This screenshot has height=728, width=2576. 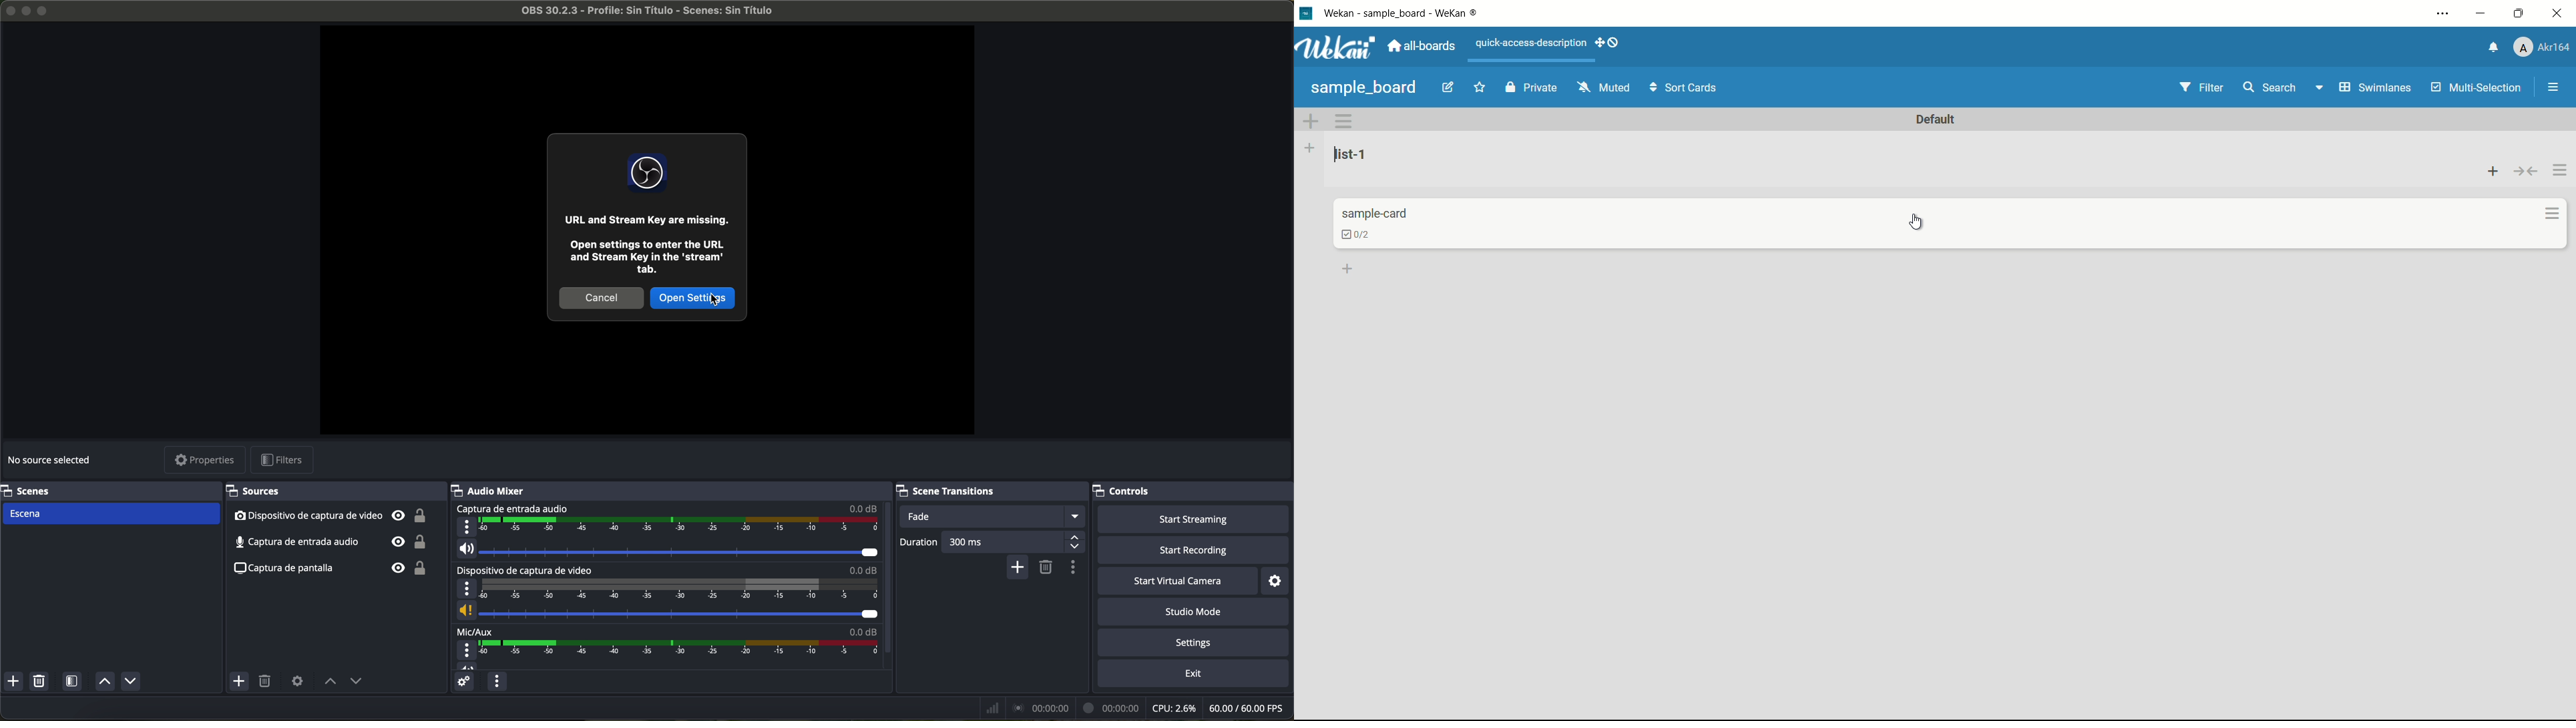 What do you see at coordinates (337, 568) in the screenshot?
I see `screenshot` at bounding box center [337, 568].